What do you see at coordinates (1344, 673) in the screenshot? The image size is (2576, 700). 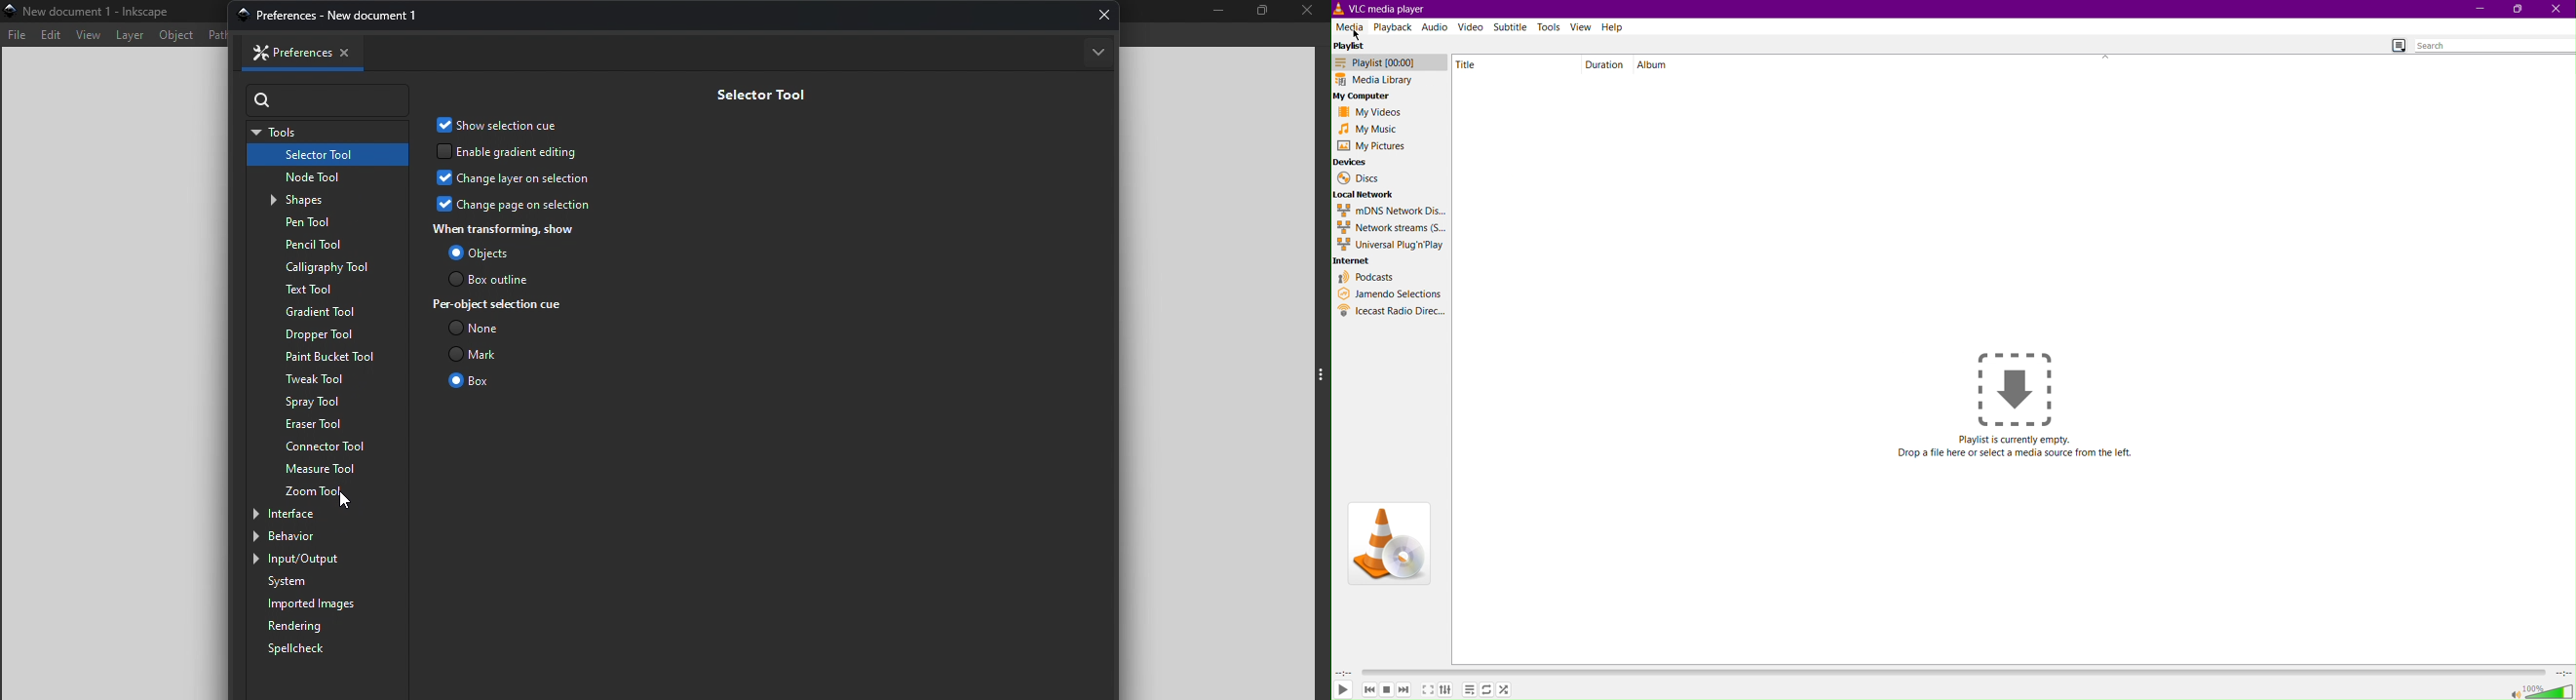 I see `Played time` at bounding box center [1344, 673].